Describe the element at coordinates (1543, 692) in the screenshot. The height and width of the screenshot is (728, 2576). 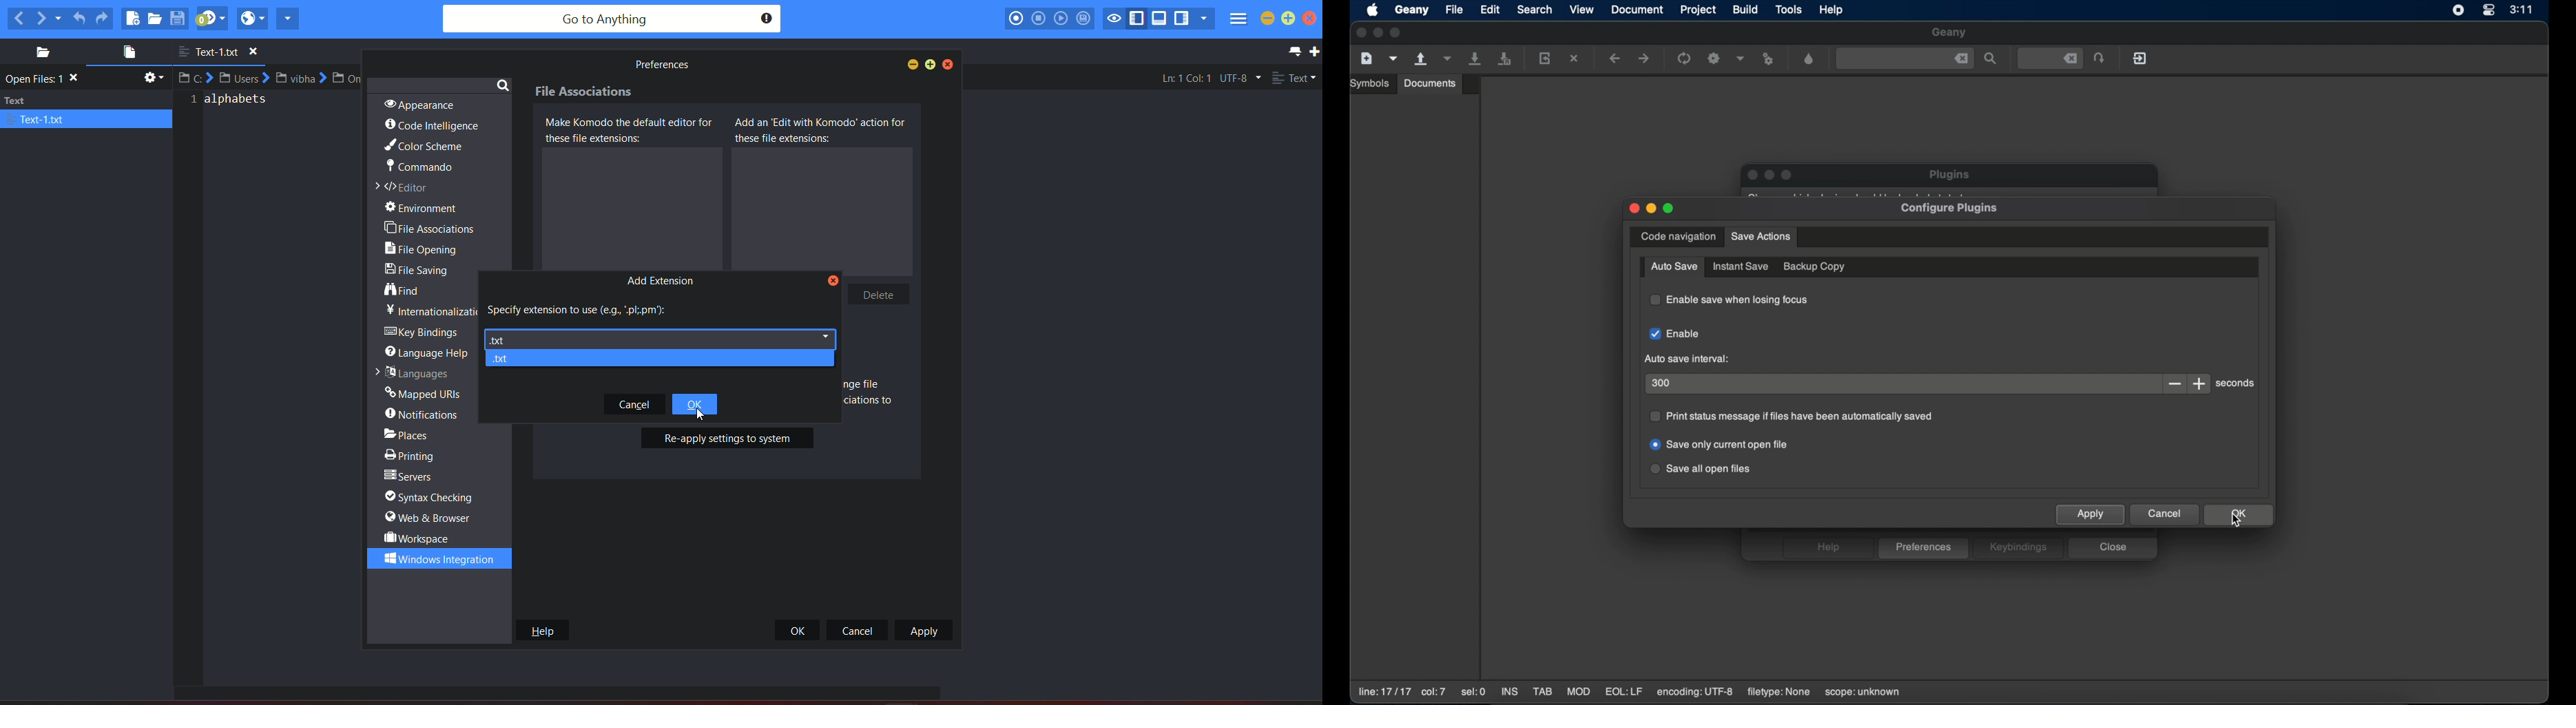
I see `TAB` at that location.